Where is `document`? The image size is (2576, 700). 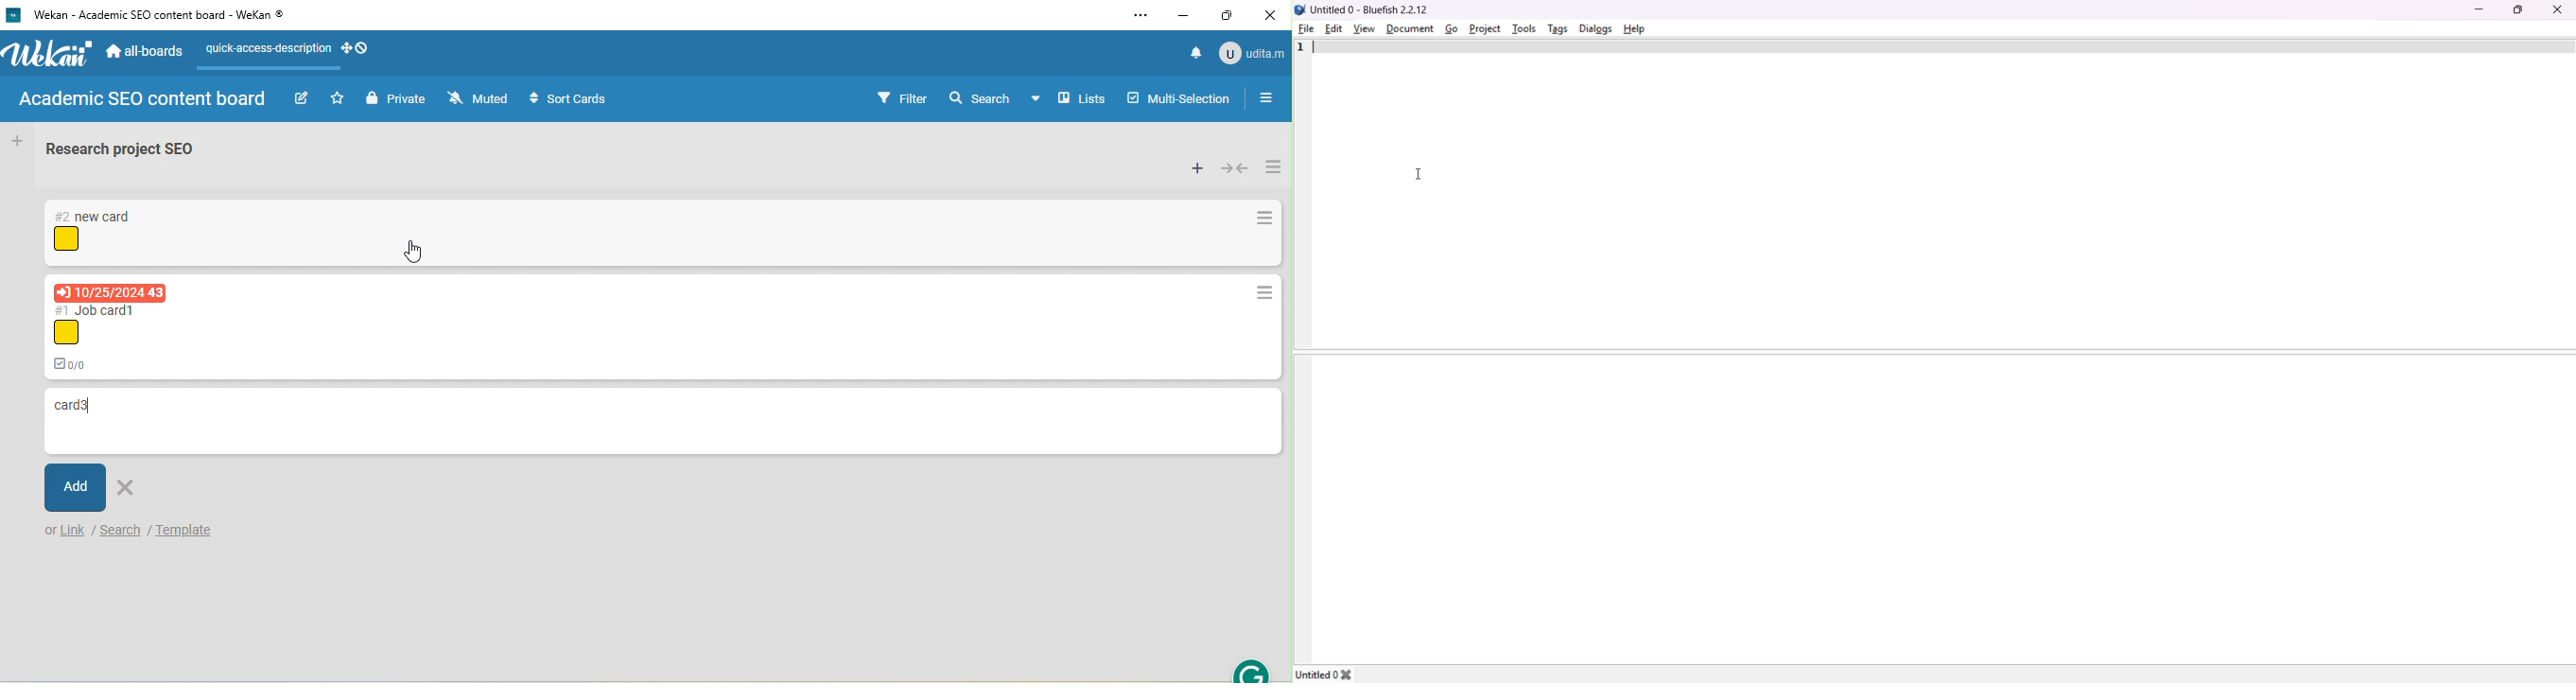
document is located at coordinates (1408, 29).